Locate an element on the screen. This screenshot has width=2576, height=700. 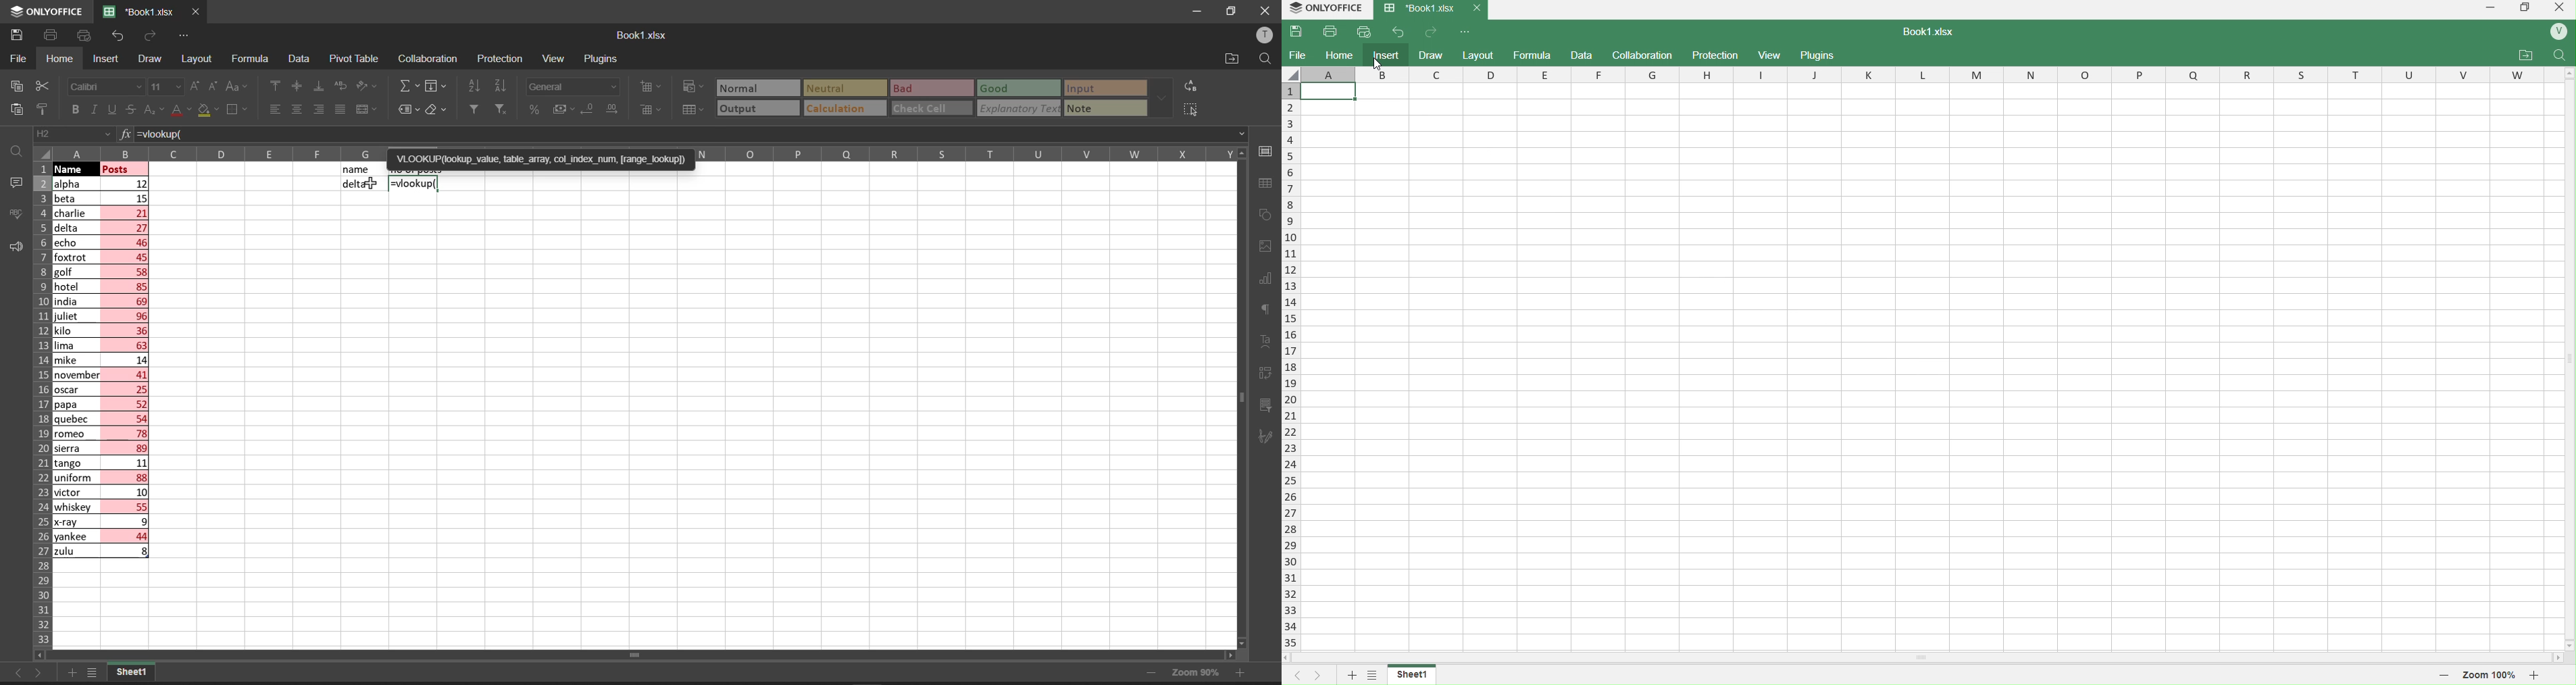
close is located at coordinates (1263, 11).